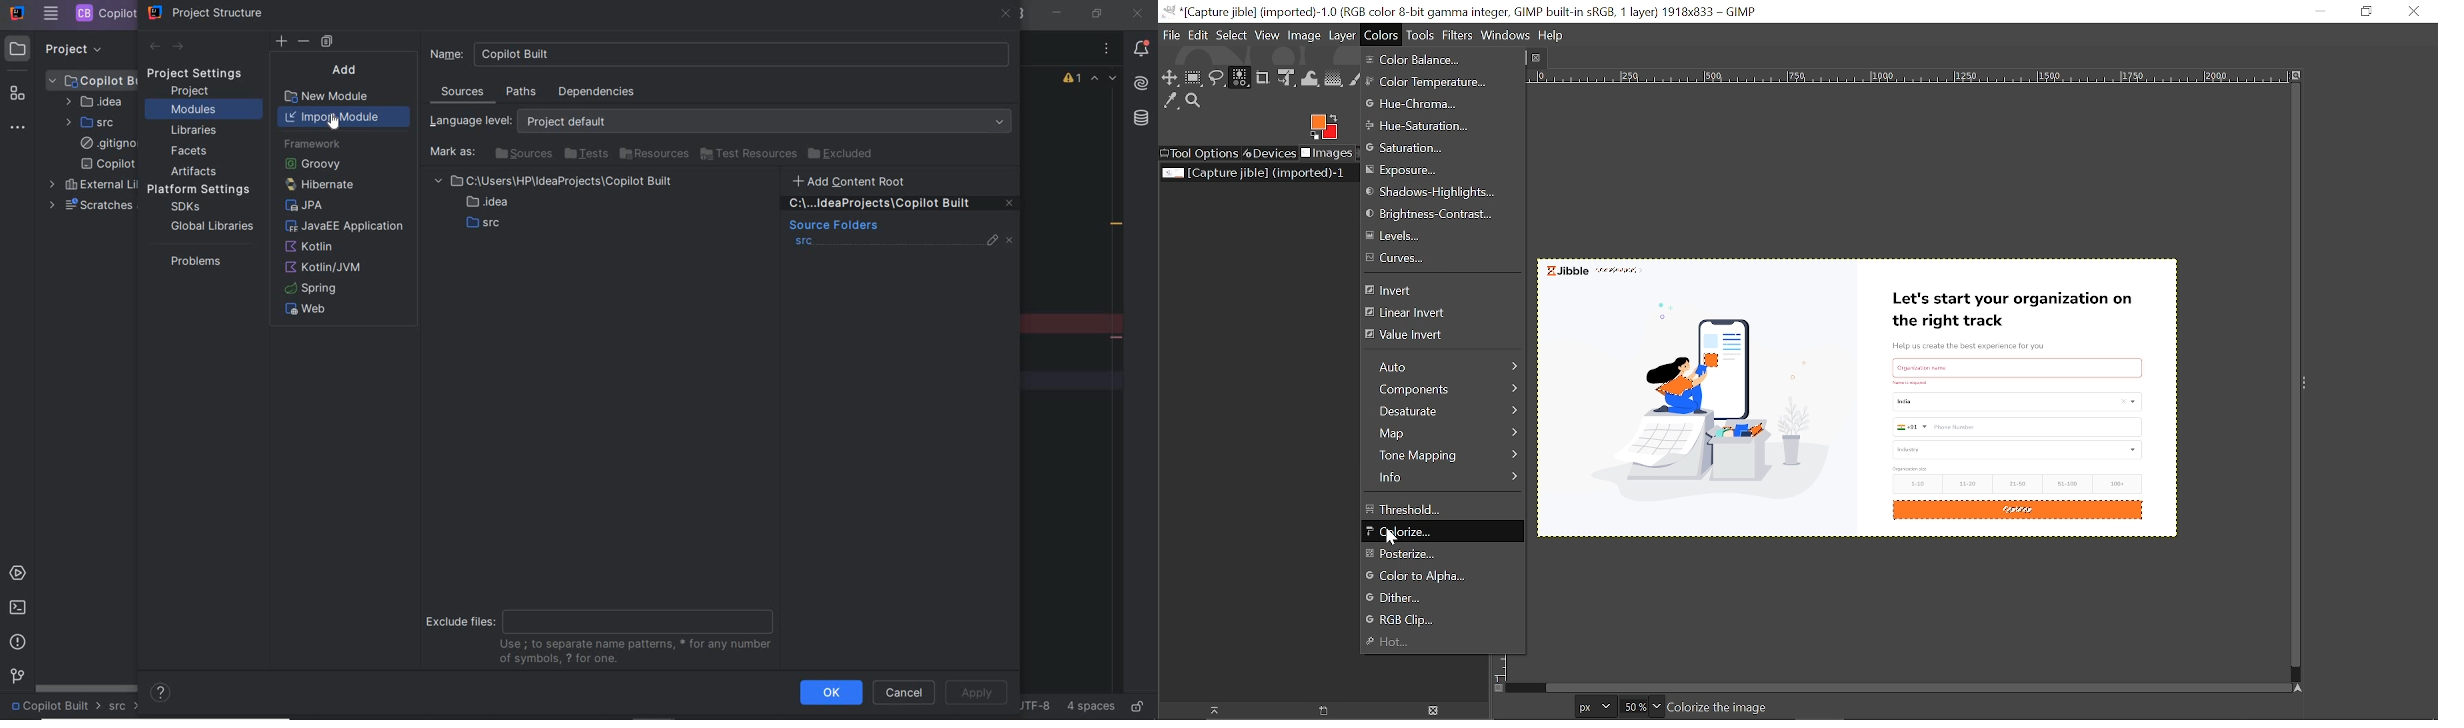 This screenshot has width=2464, height=728. Describe the element at coordinates (2366, 12) in the screenshot. I see `Restore down` at that location.